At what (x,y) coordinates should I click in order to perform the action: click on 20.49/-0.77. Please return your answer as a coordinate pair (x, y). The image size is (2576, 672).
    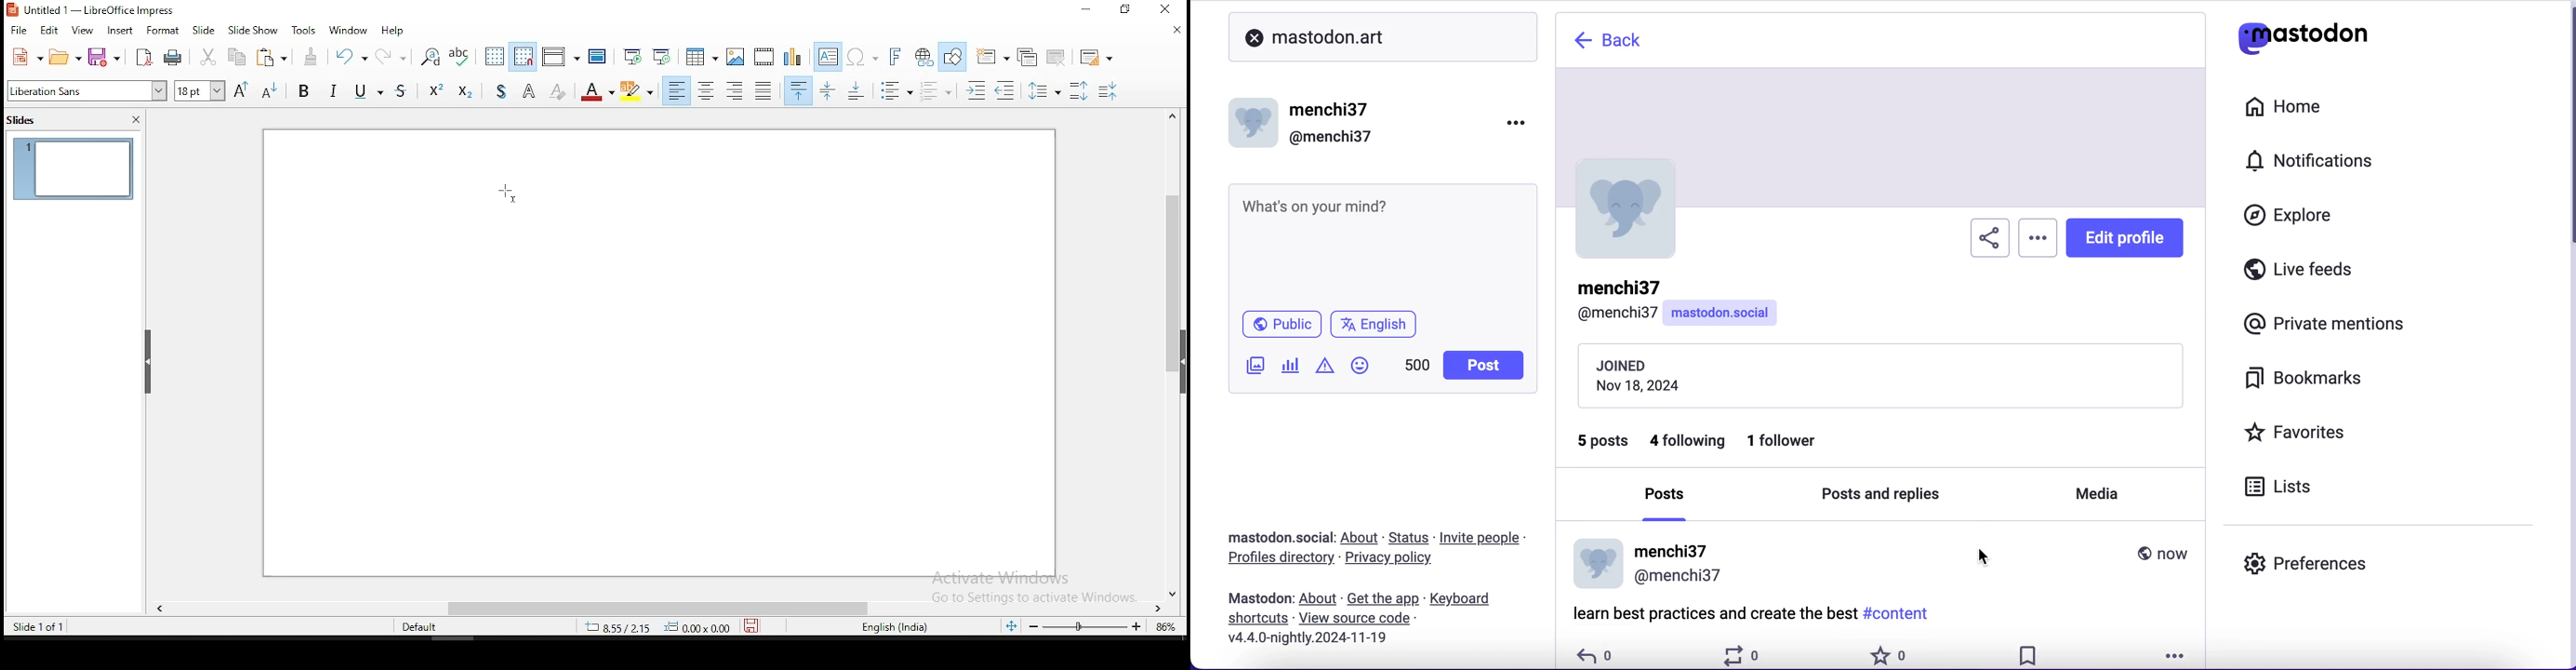
    Looking at the image, I should click on (622, 629).